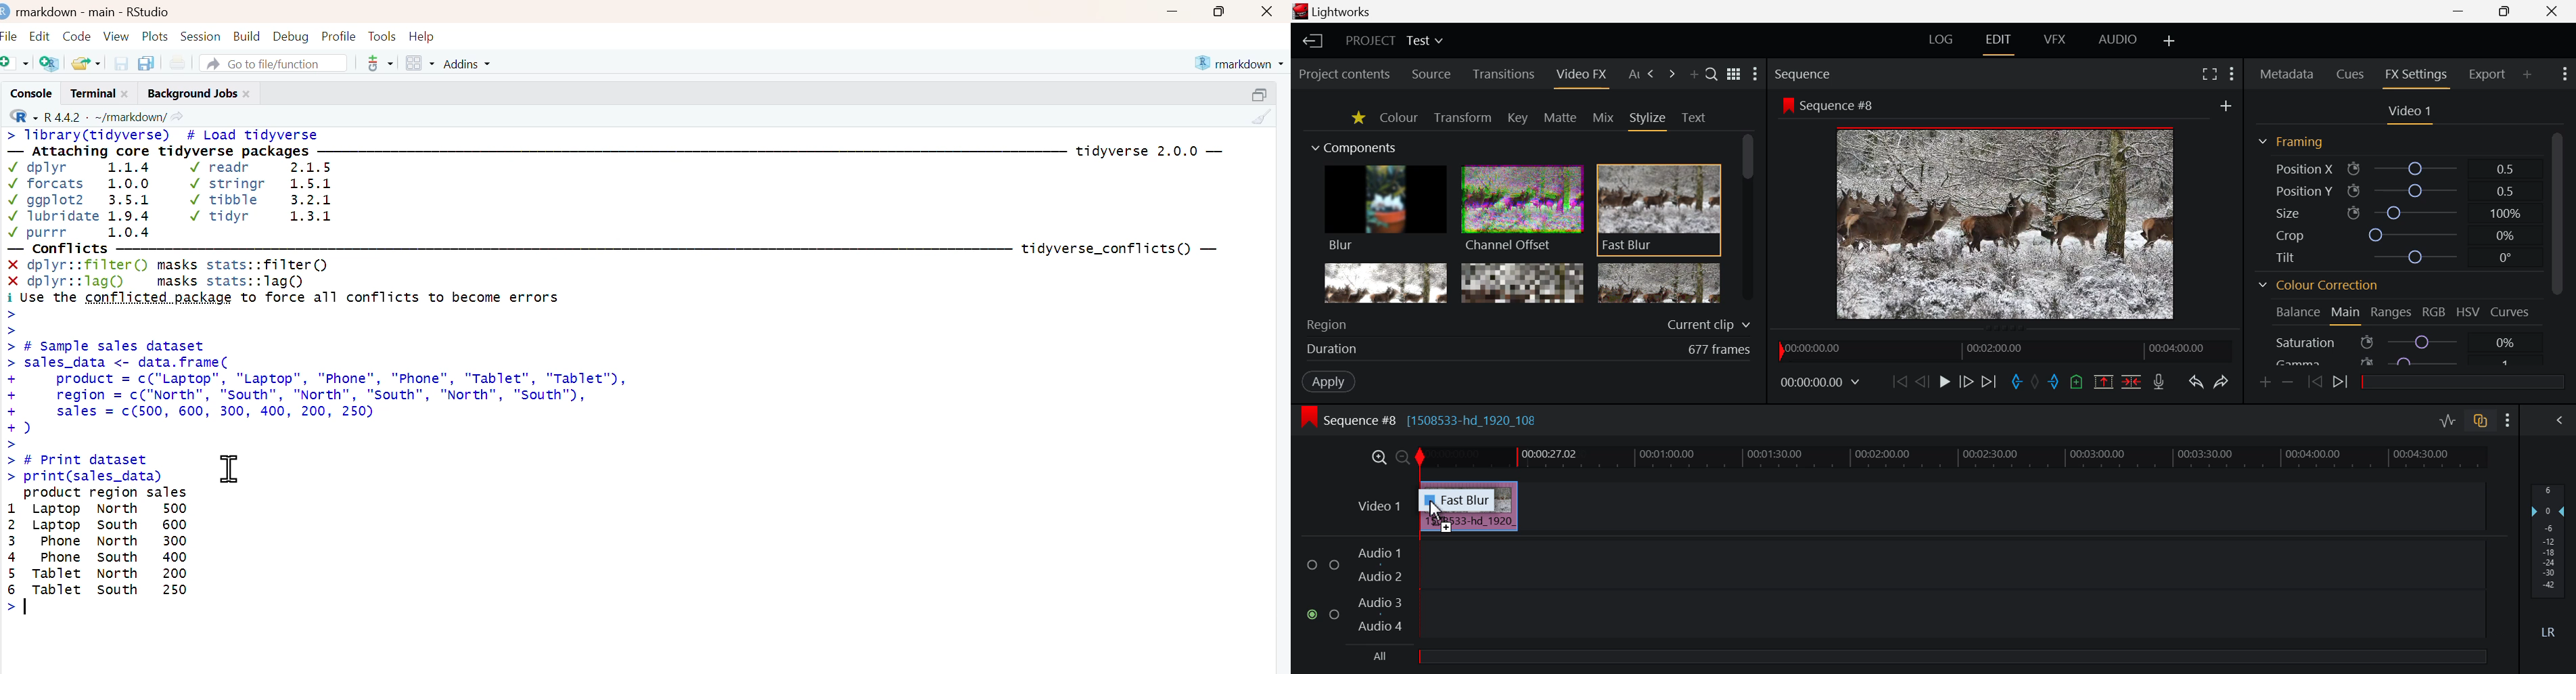 The height and width of the screenshot is (700, 2576). Describe the element at coordinates (122, 62) in the screenshot. I see `save` at that location.